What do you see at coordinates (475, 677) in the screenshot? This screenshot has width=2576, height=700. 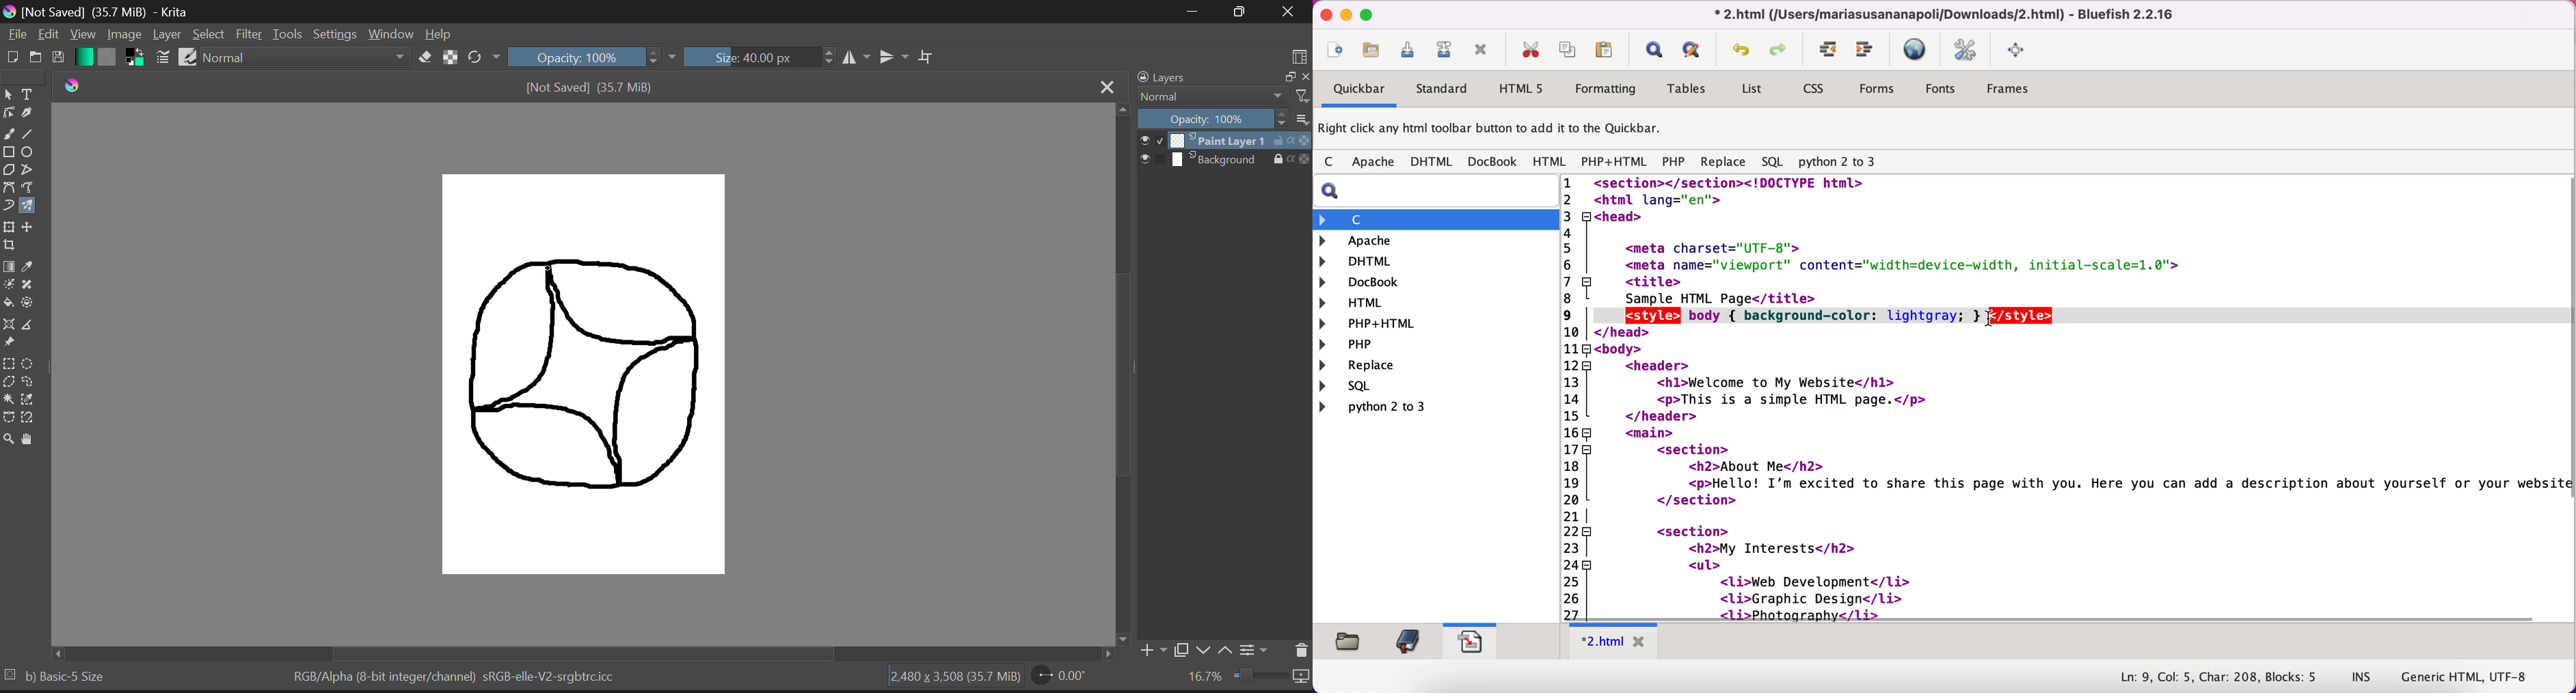 I see `RGB/Alpha (8-bit integer/channel) sRGB-elle-V2-srgbtrc.icc` at bounding box center [475, 677].